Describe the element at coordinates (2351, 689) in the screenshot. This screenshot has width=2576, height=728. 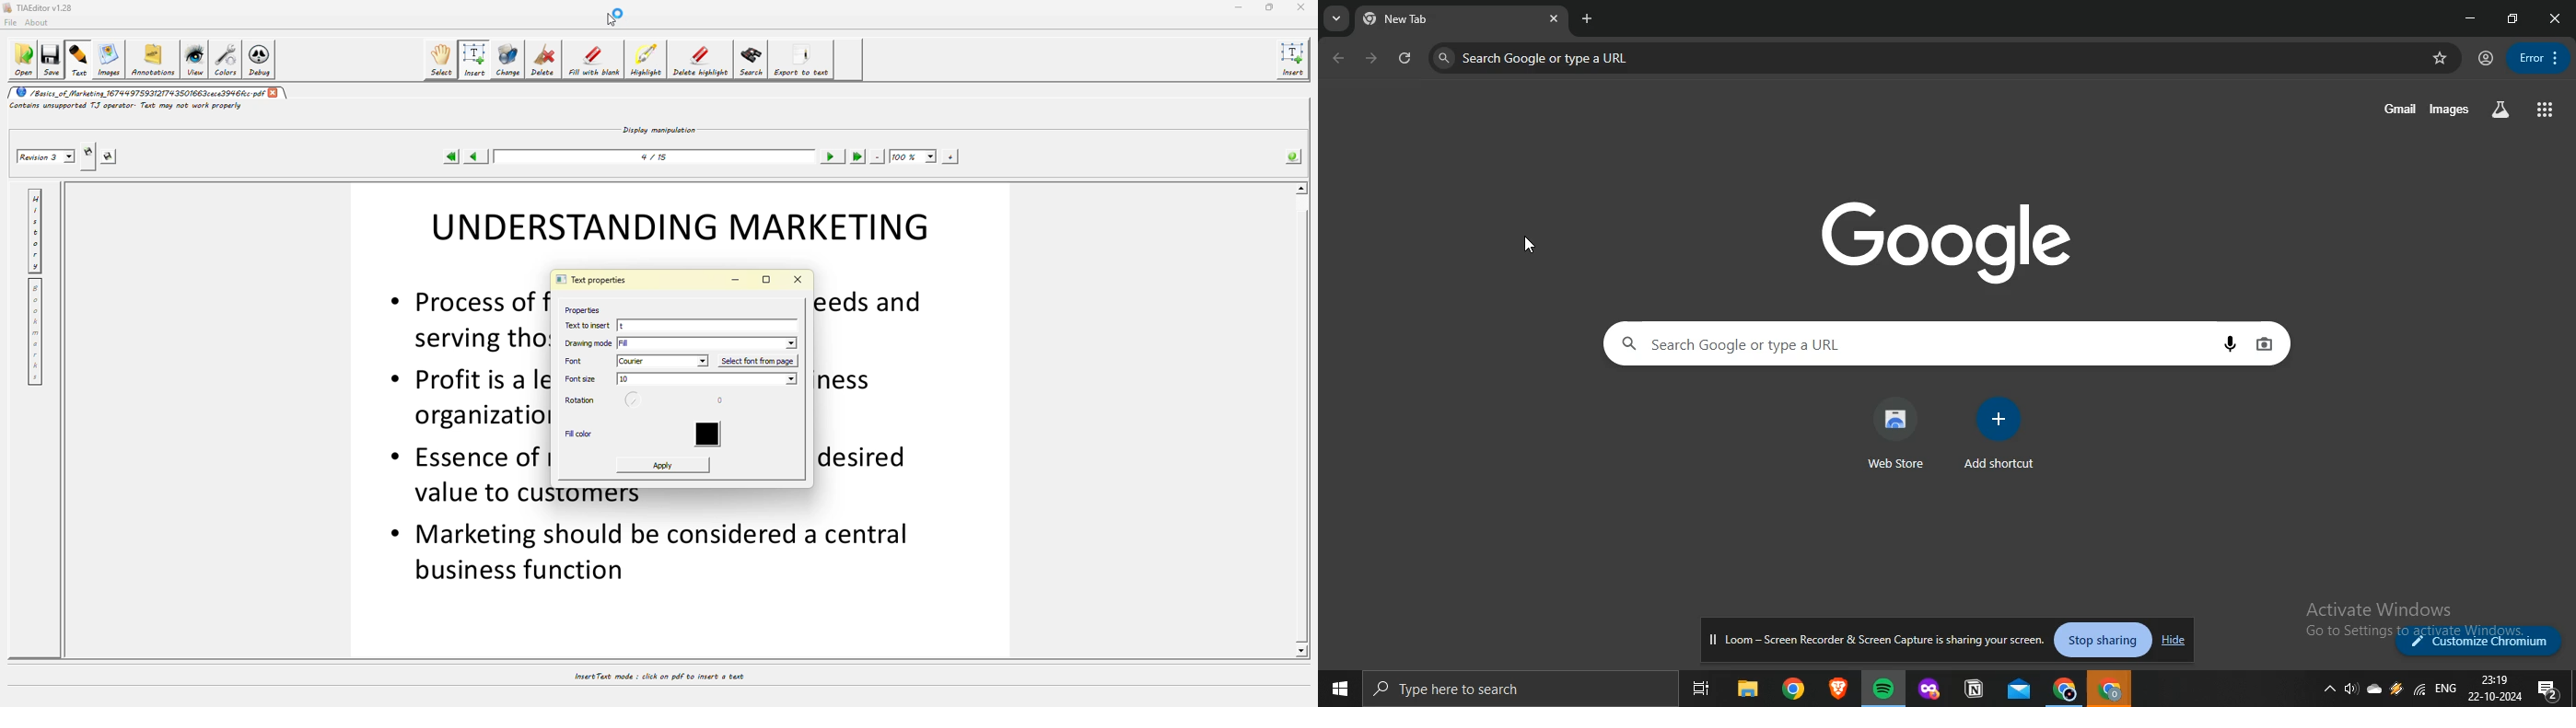
I see `volumw` at that location.